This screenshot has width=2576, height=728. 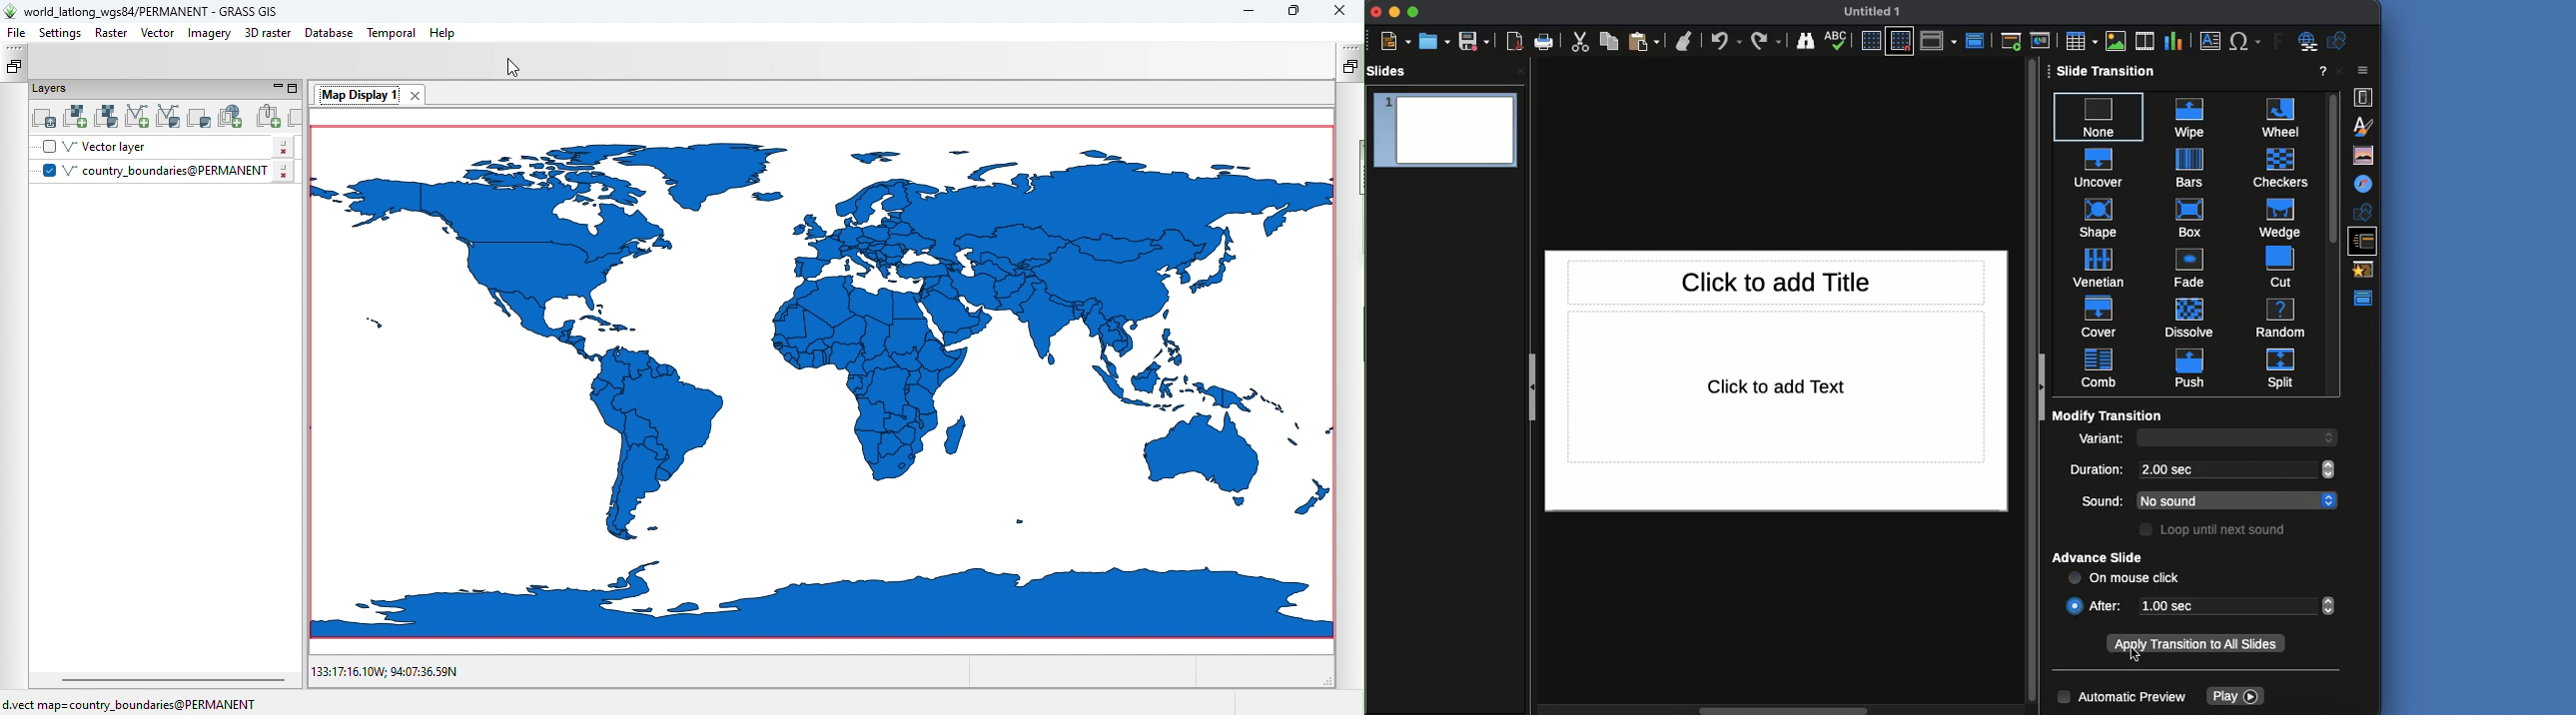 What do you see at coordinates (2100, 265) in the screenshot?
I see `venetian` at bounding box center [2100, 265].